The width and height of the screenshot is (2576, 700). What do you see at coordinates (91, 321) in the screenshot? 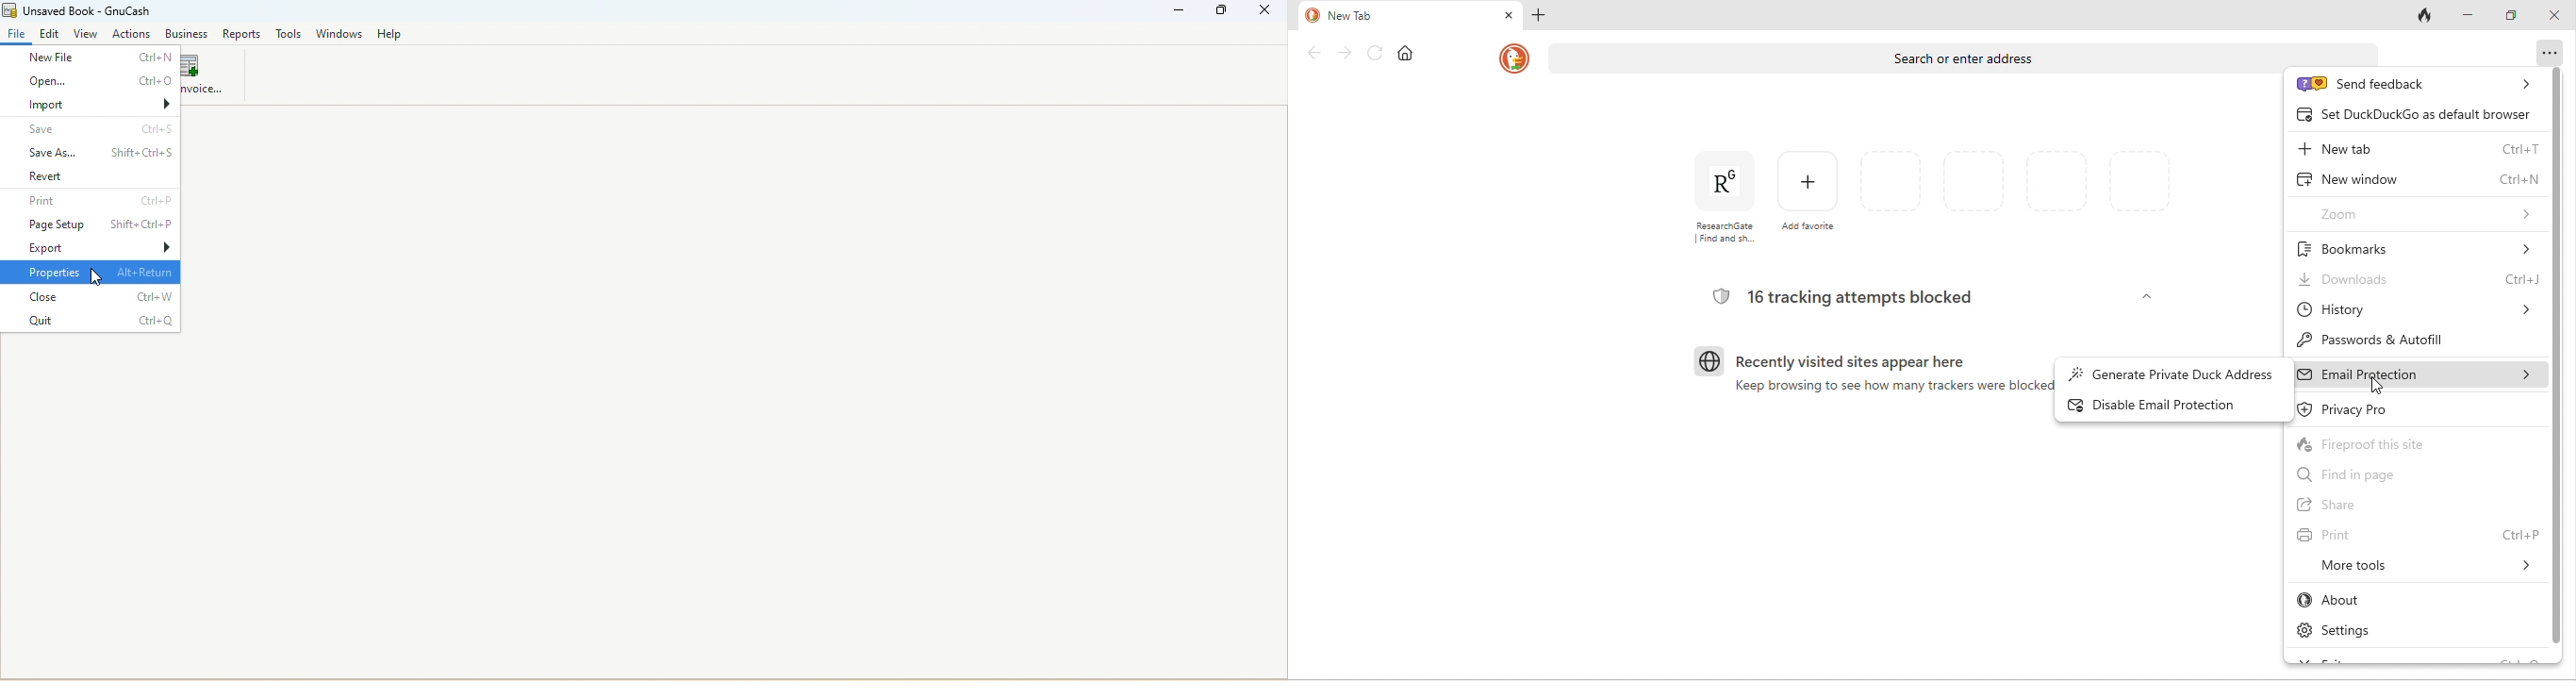
I see `Quit` at bounding box center [91, 321].